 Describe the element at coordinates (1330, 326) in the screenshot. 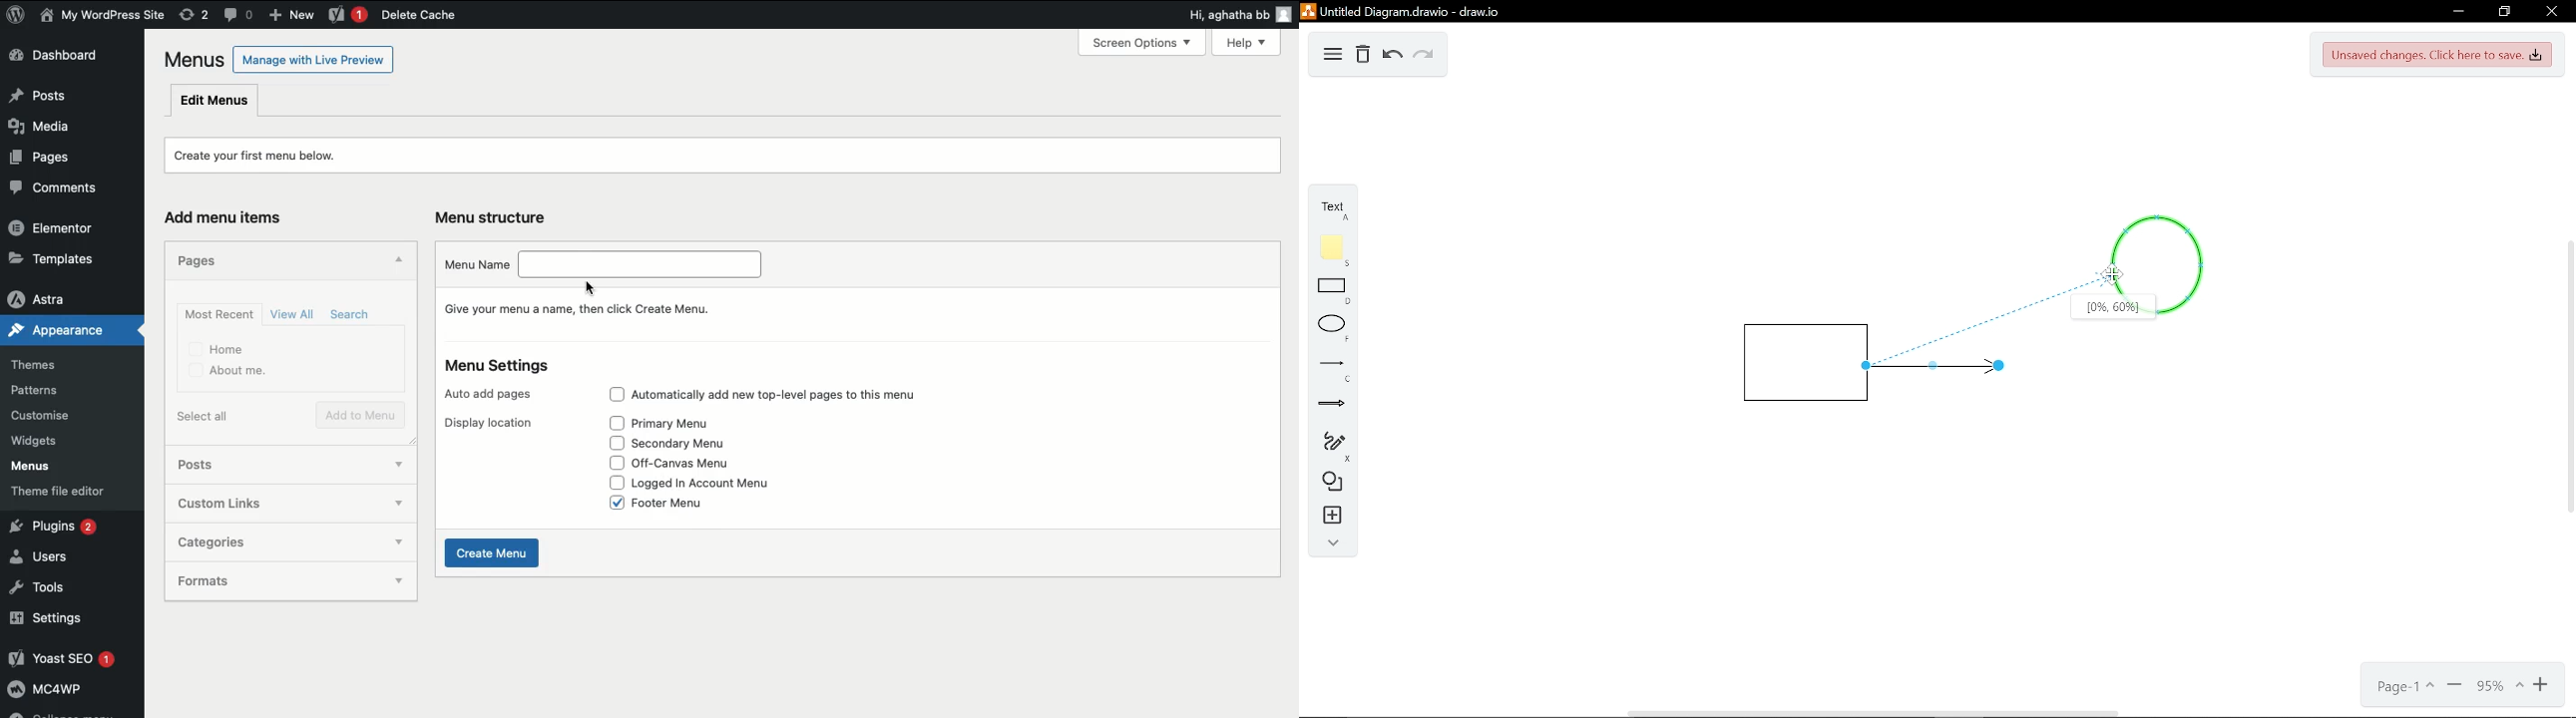

I see `ELlippse` at that location.